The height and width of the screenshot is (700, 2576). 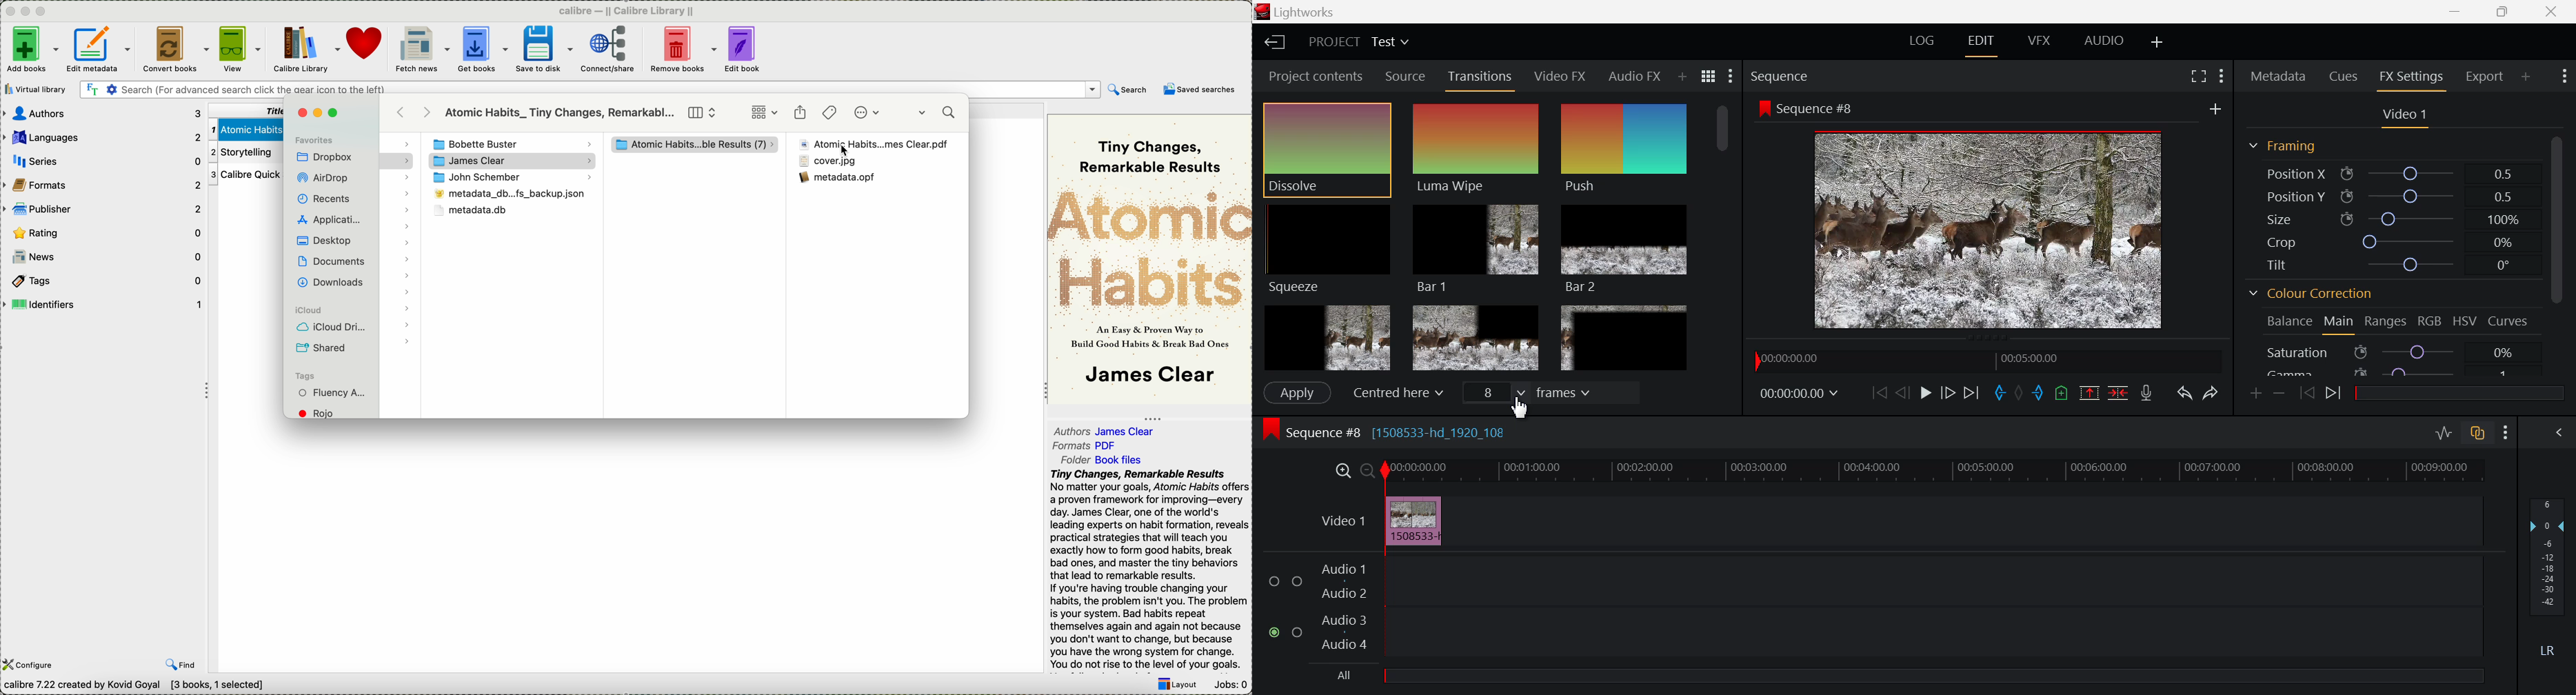 I want to click on Scroll Bar, so click(x=2560, y=251).